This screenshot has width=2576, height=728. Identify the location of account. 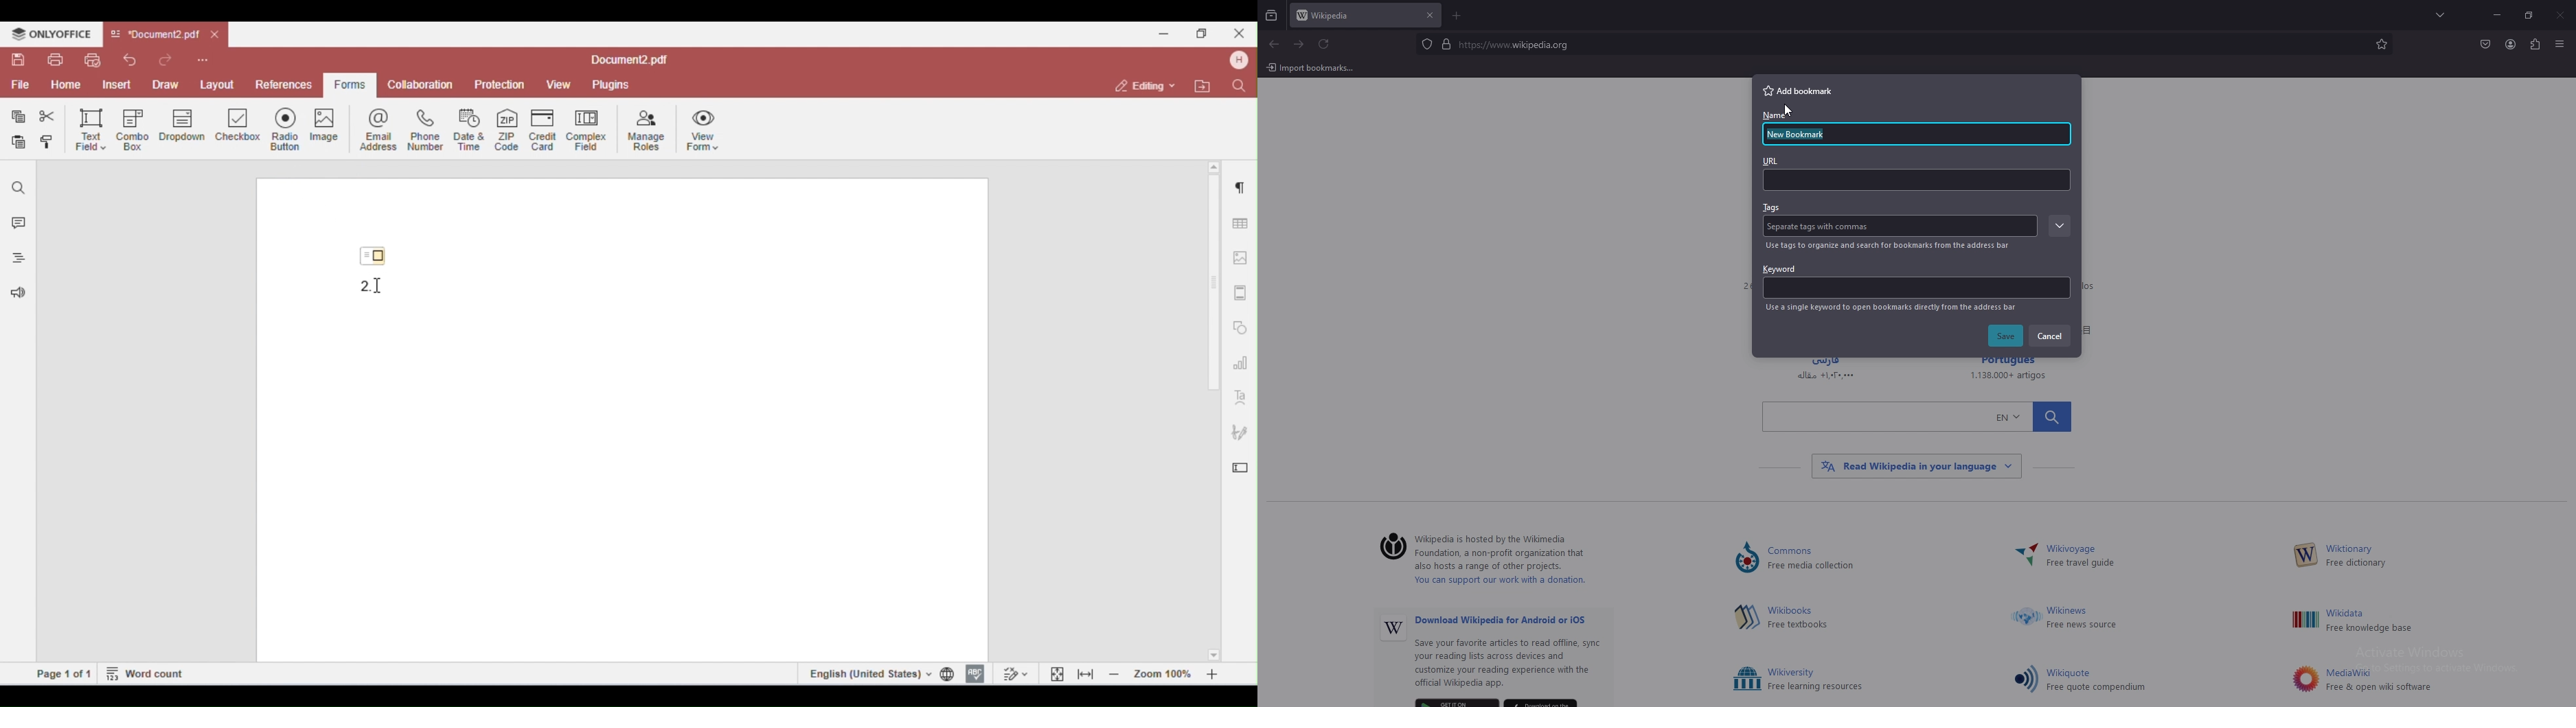
(1237, 60).